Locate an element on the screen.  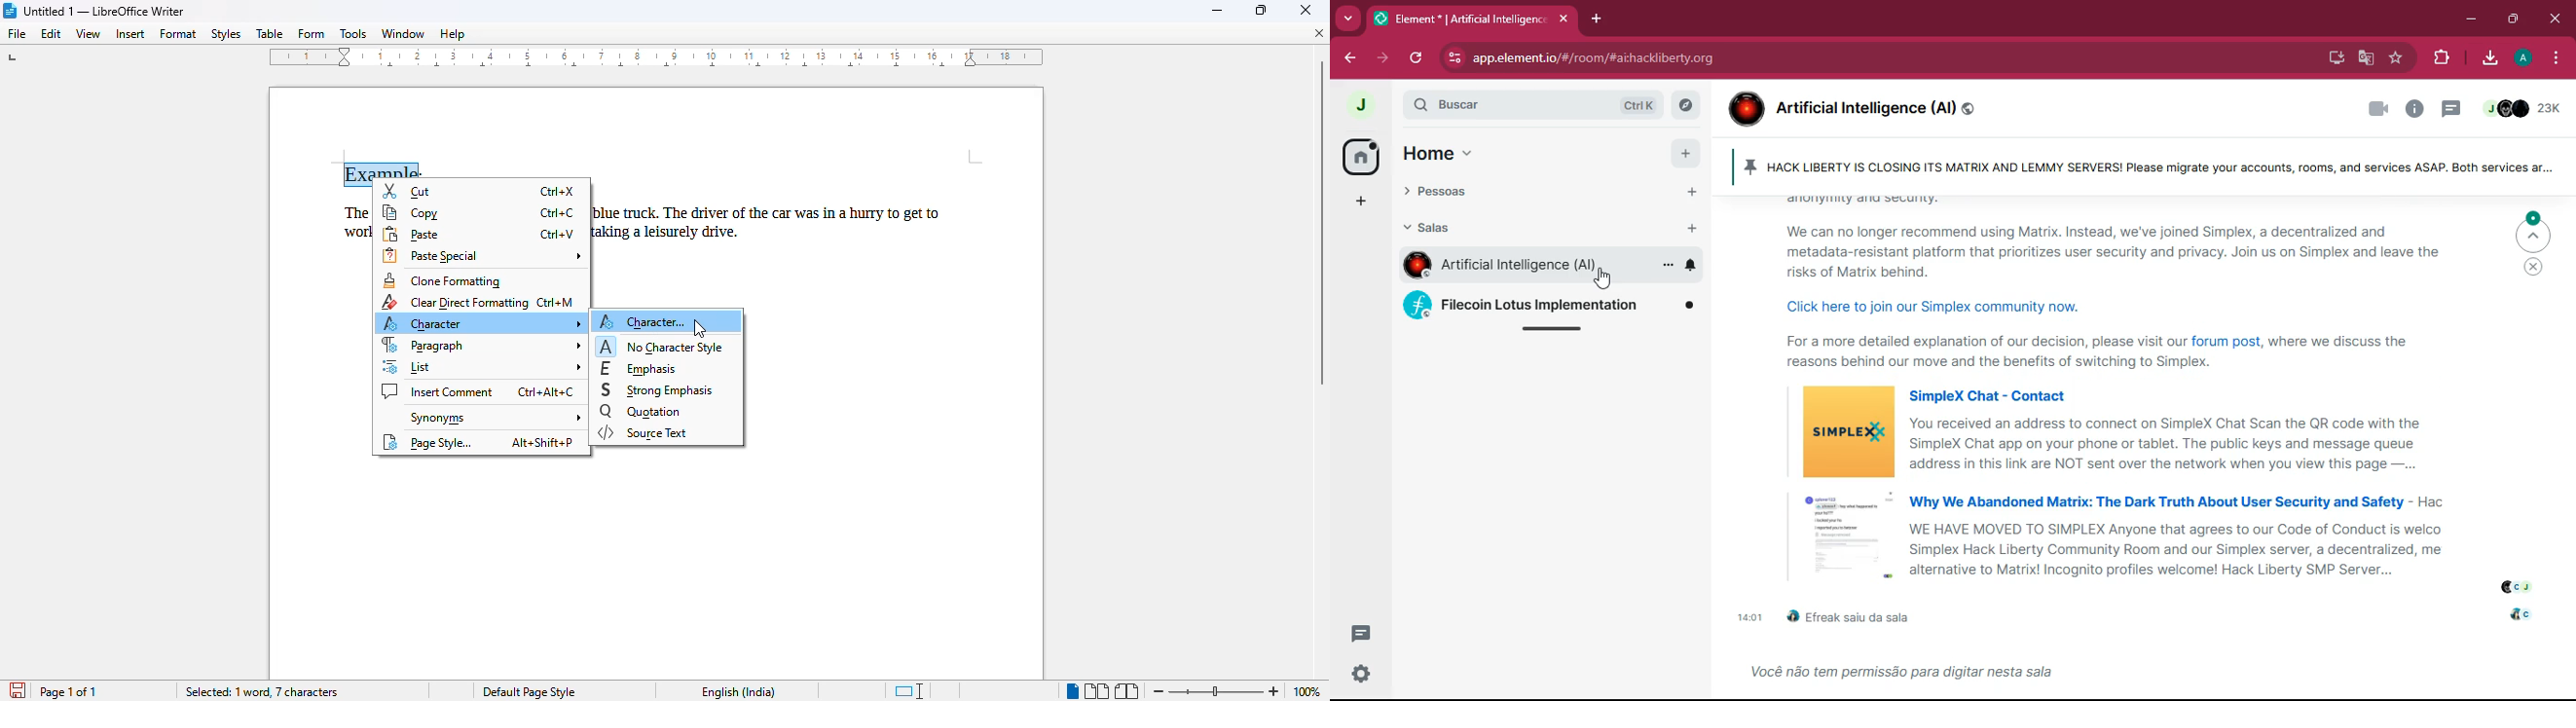
close is located at coordinates (1305, 11).